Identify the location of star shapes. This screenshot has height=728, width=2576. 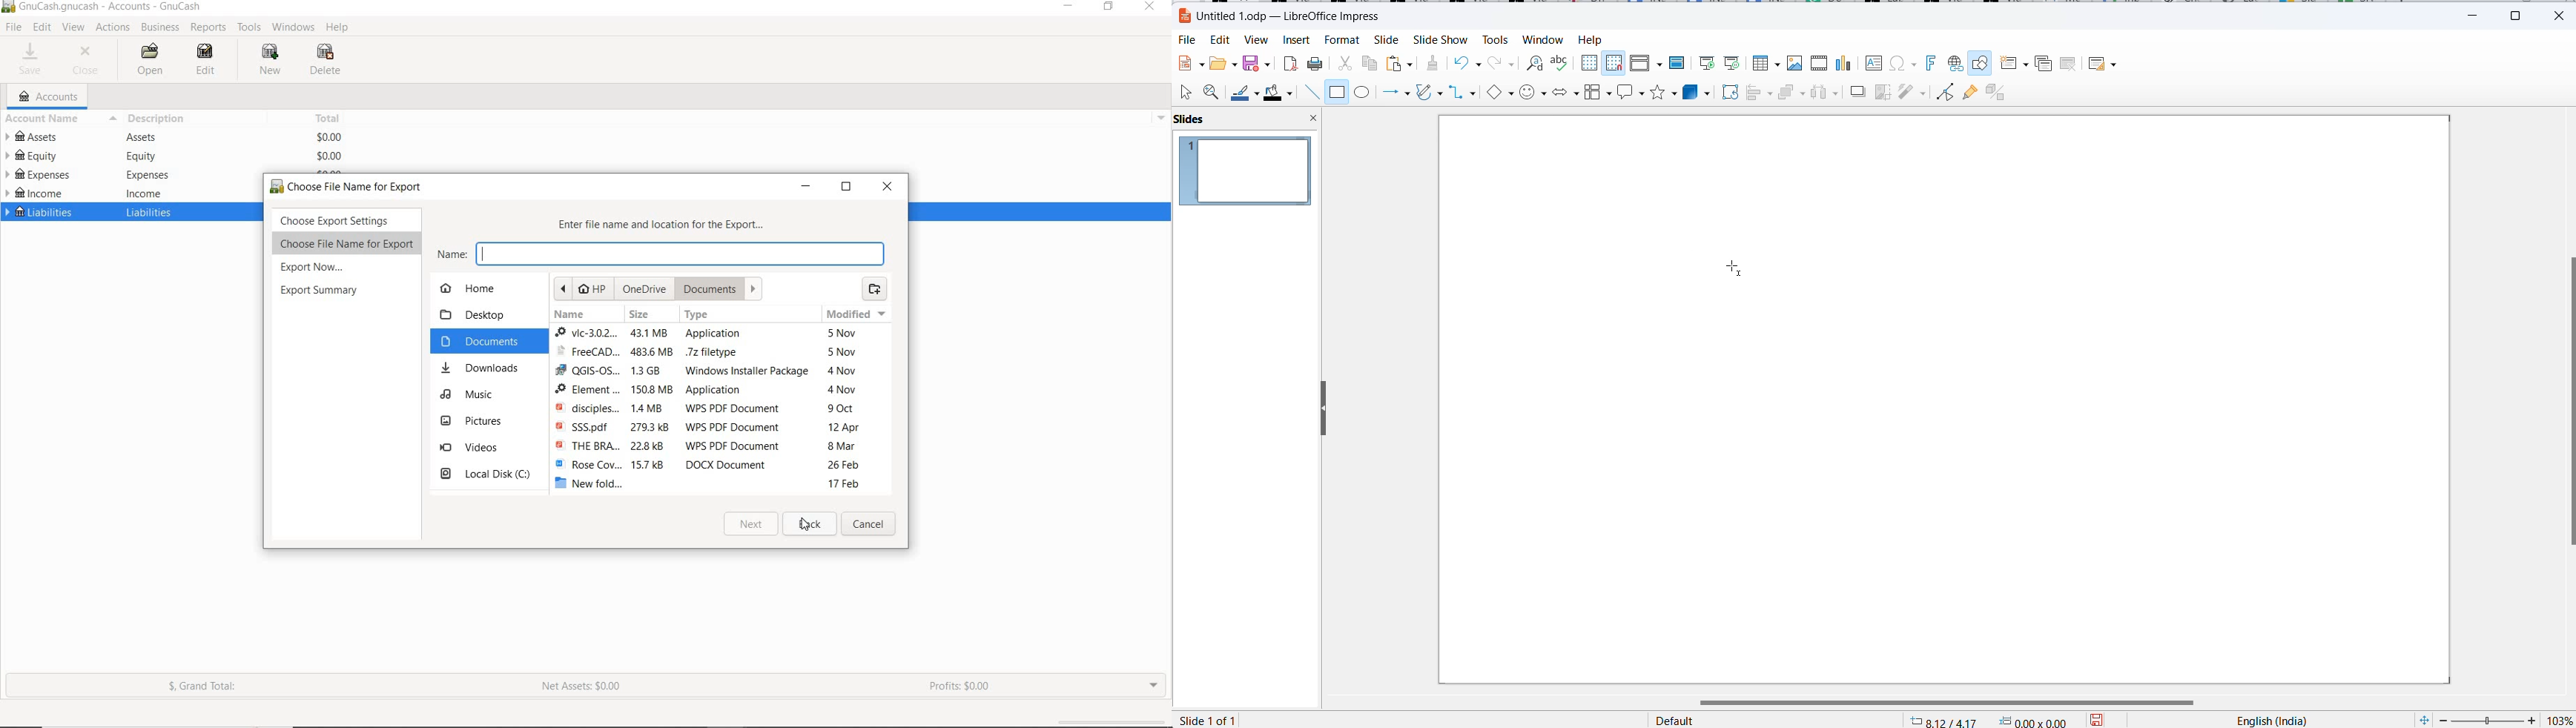
(1664, 93).